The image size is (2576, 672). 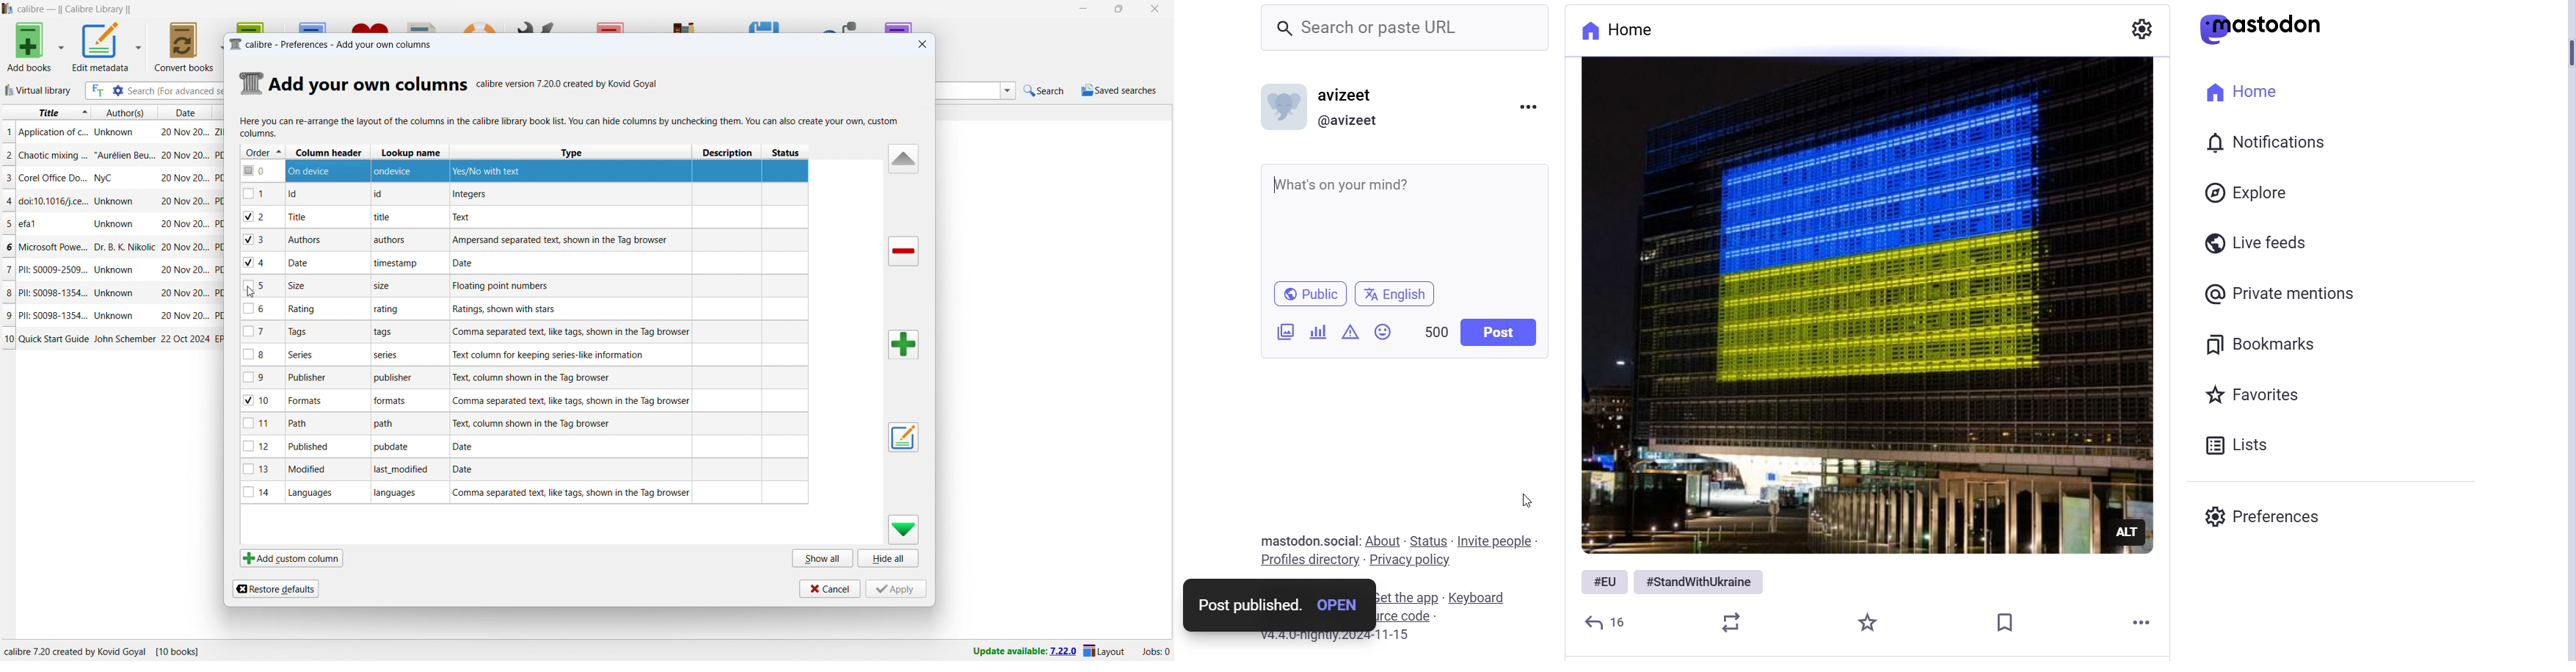 I want to click on Reply, so click(x=1499, y=330).